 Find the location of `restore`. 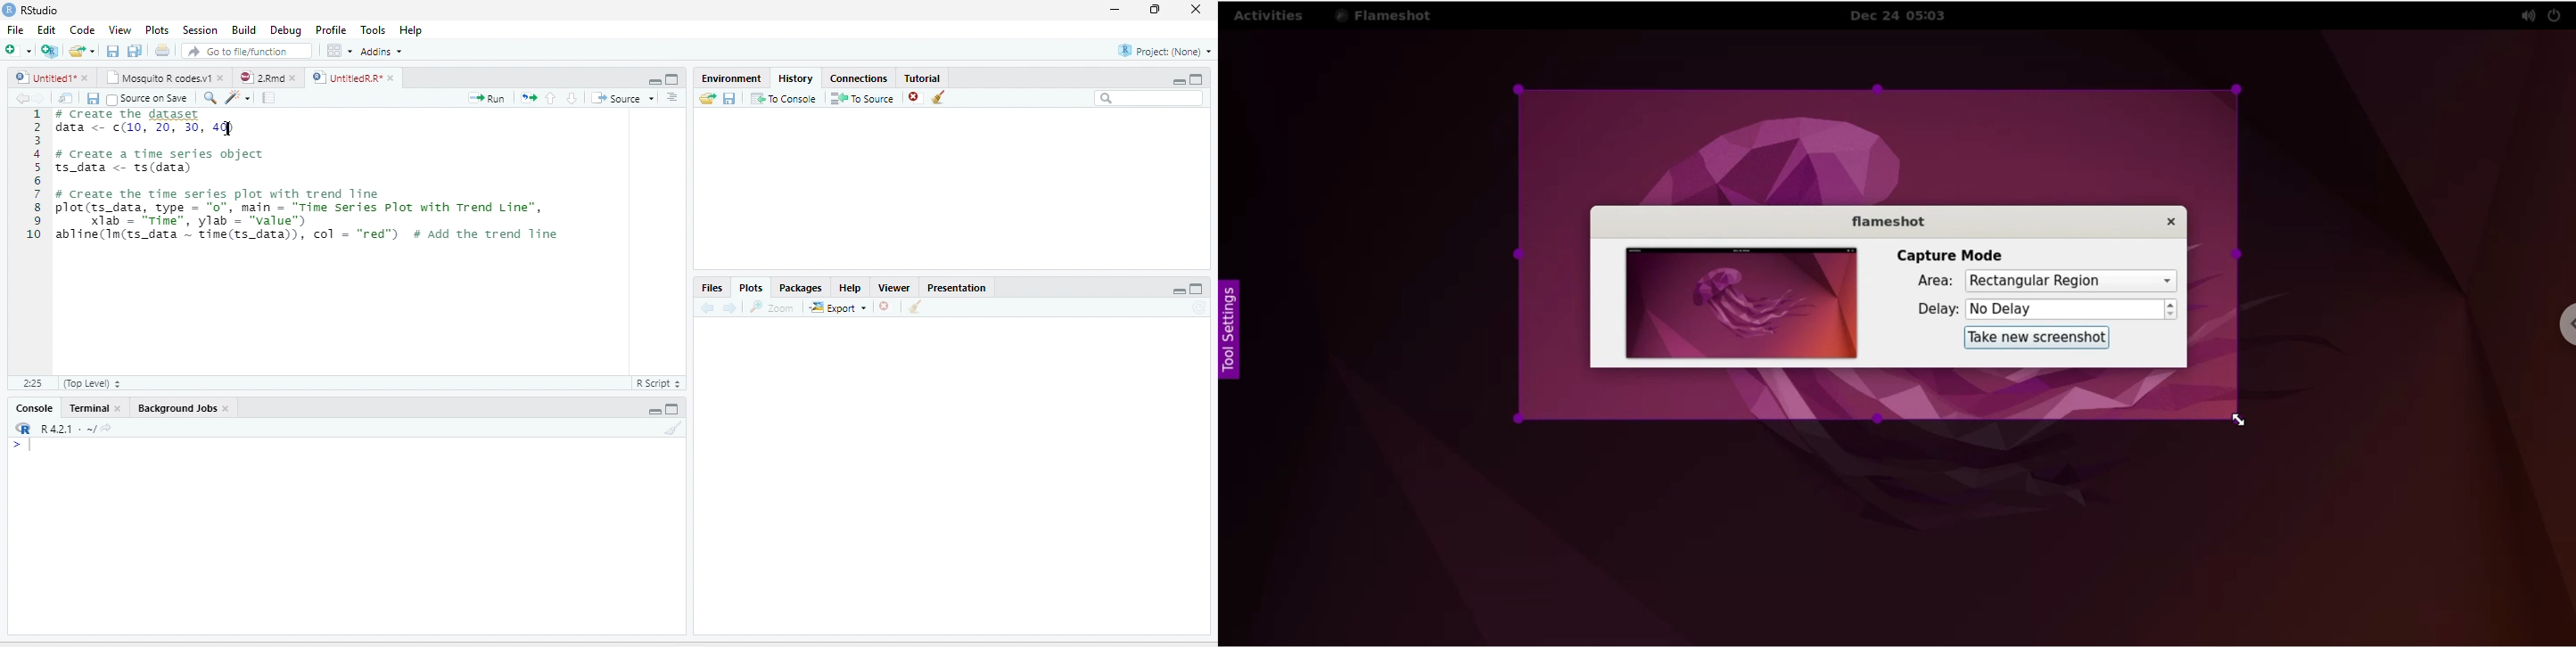

restore is located at coordinates (1156, 10).